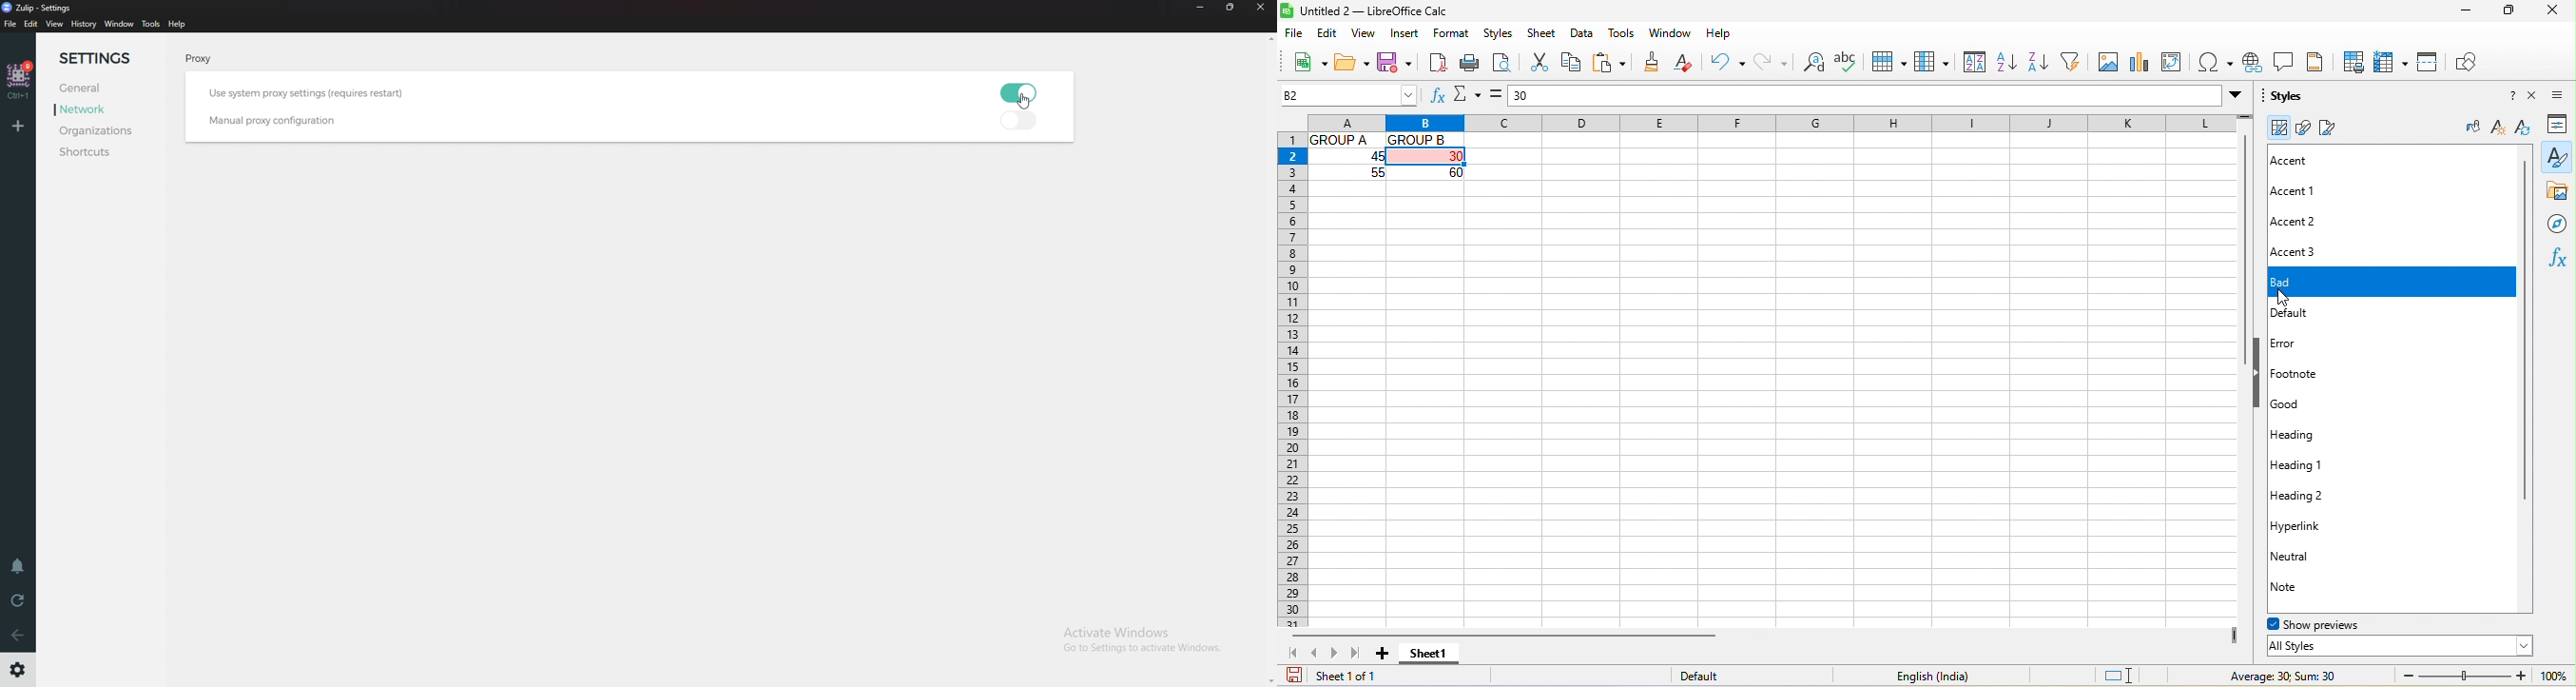  What do you see at coordinates (2283, 299) in the screenshot?
I see `cursor movement` at bounding box center [2283, 299].